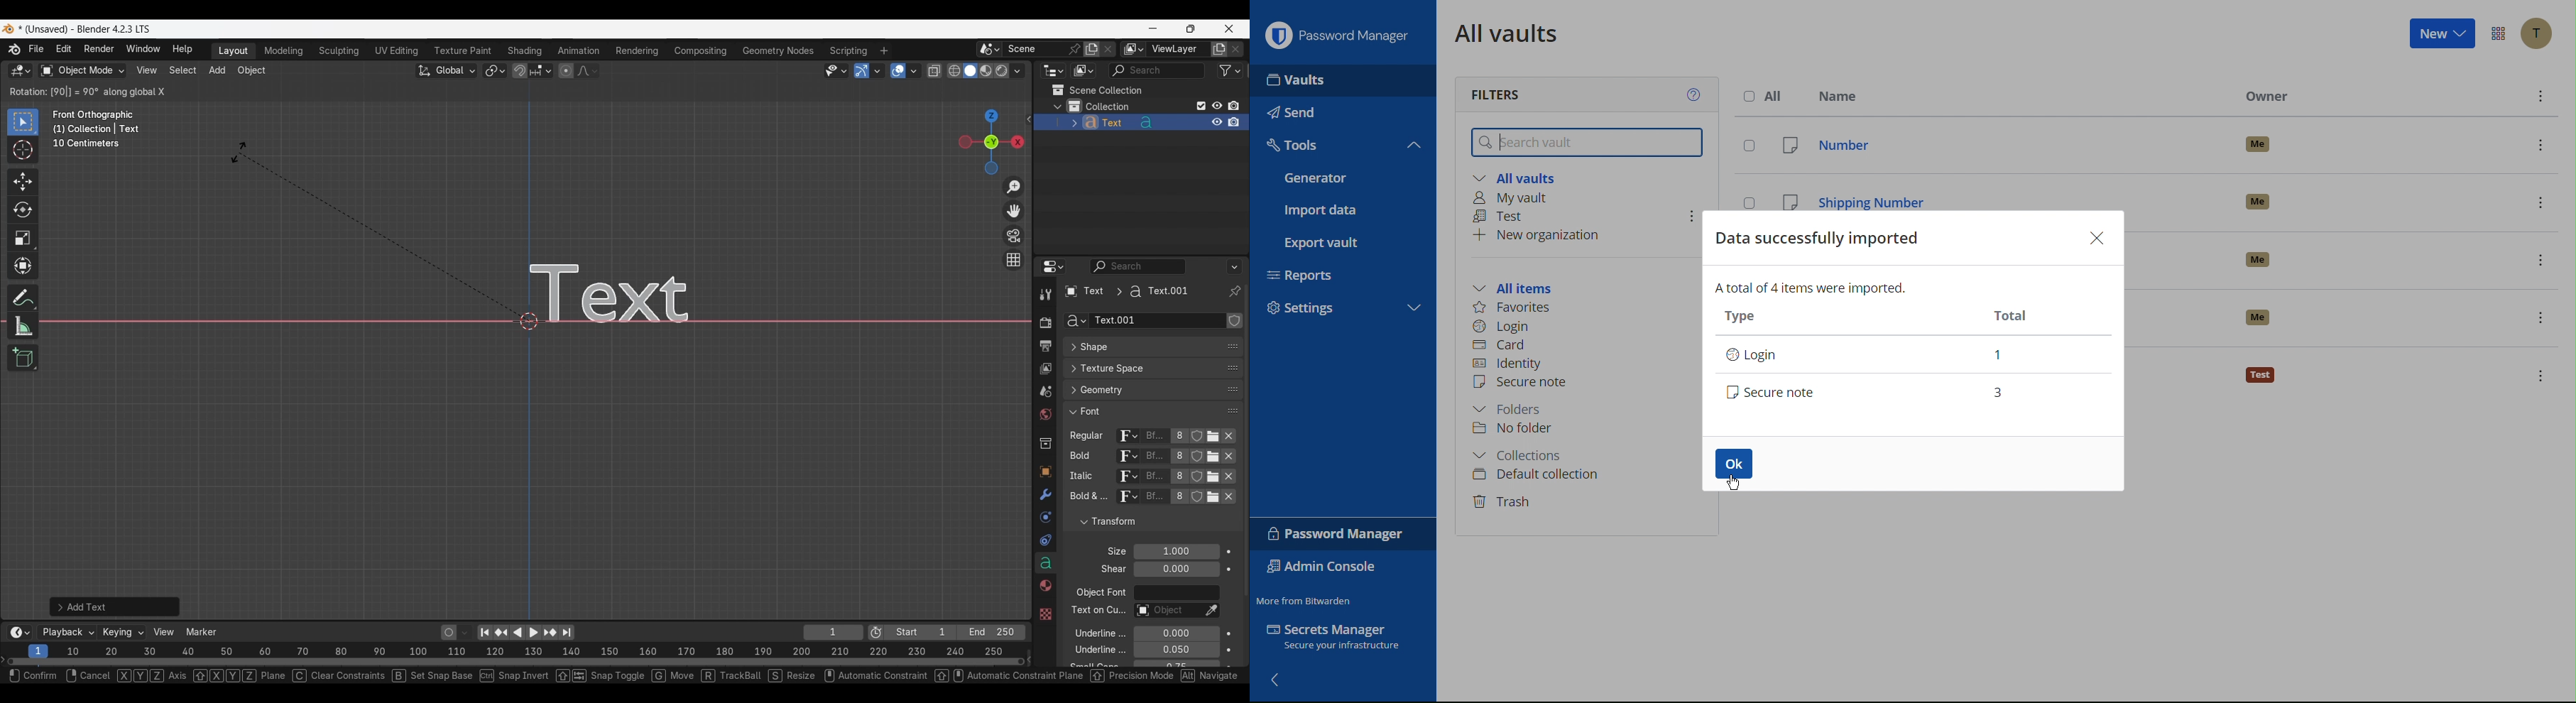  I want to click on Filters, so click(1495, 90).